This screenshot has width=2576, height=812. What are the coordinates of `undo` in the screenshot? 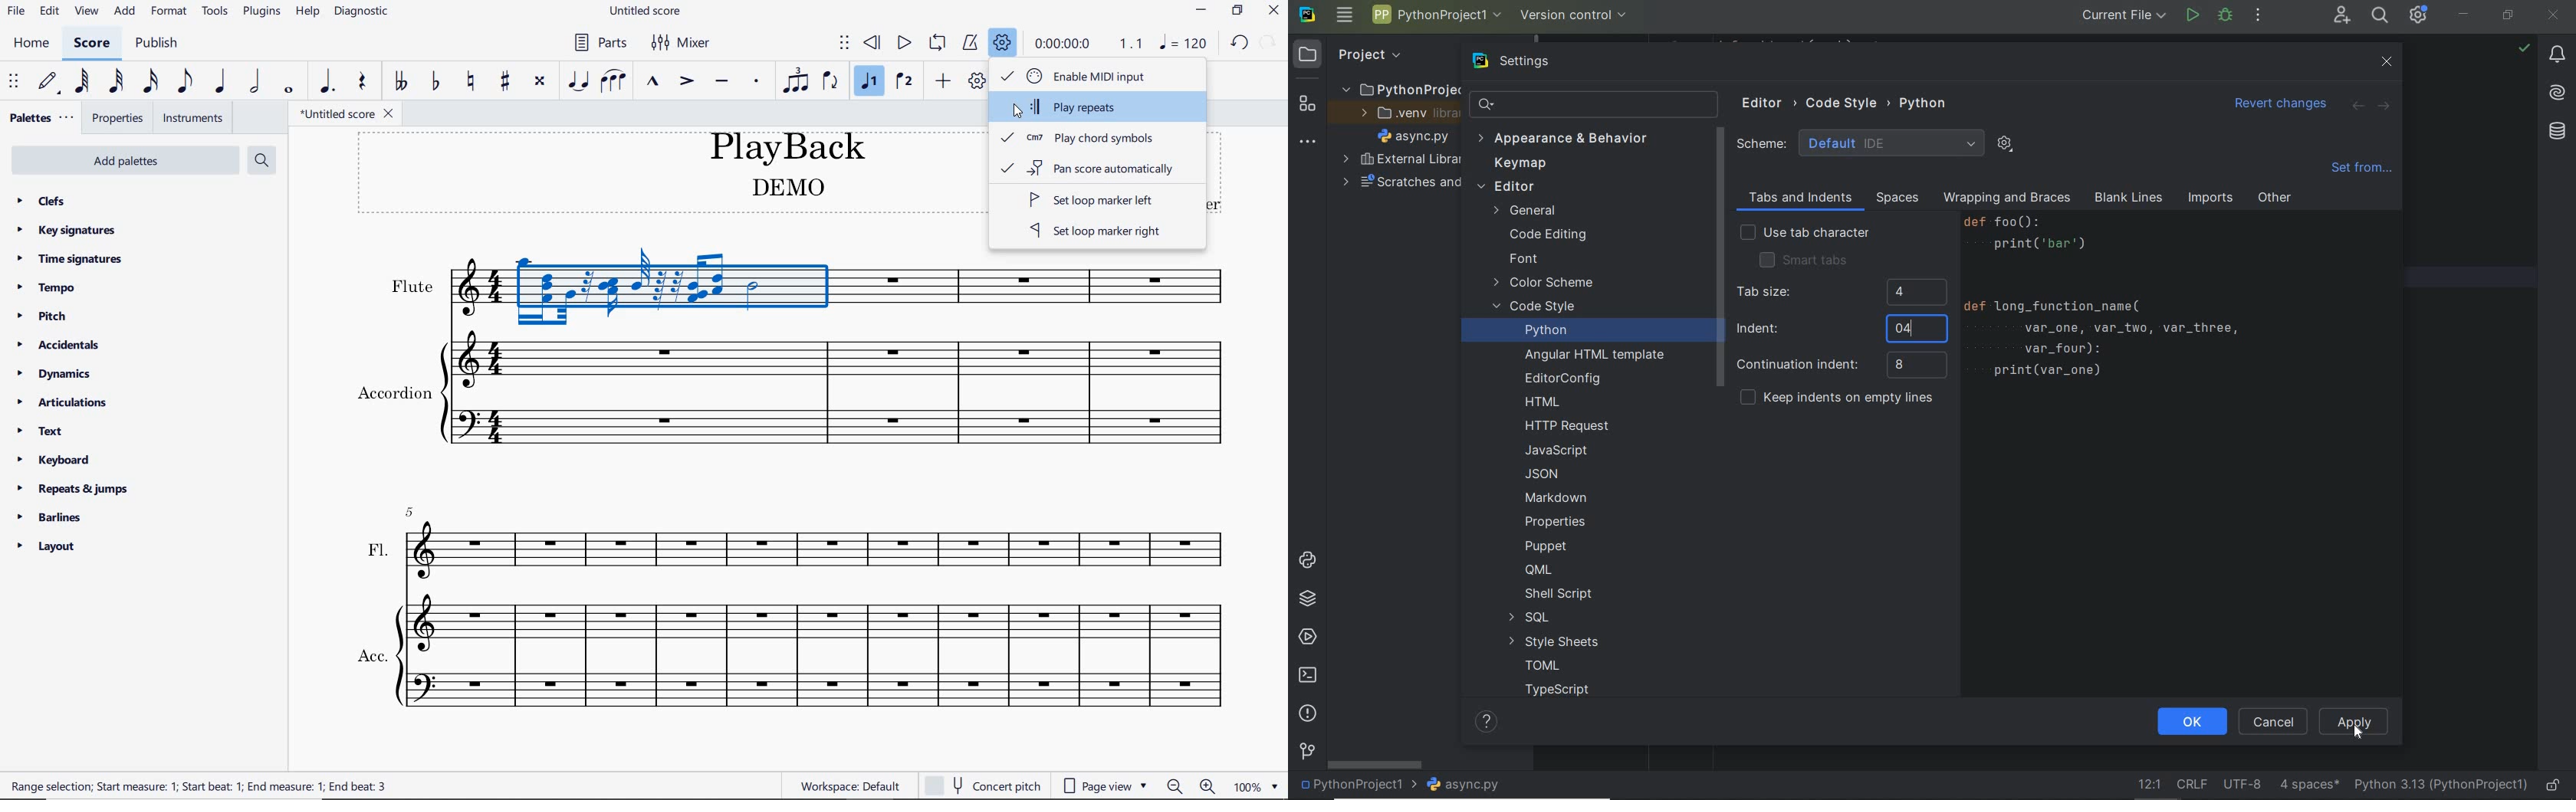 It's located at (1239, 44).